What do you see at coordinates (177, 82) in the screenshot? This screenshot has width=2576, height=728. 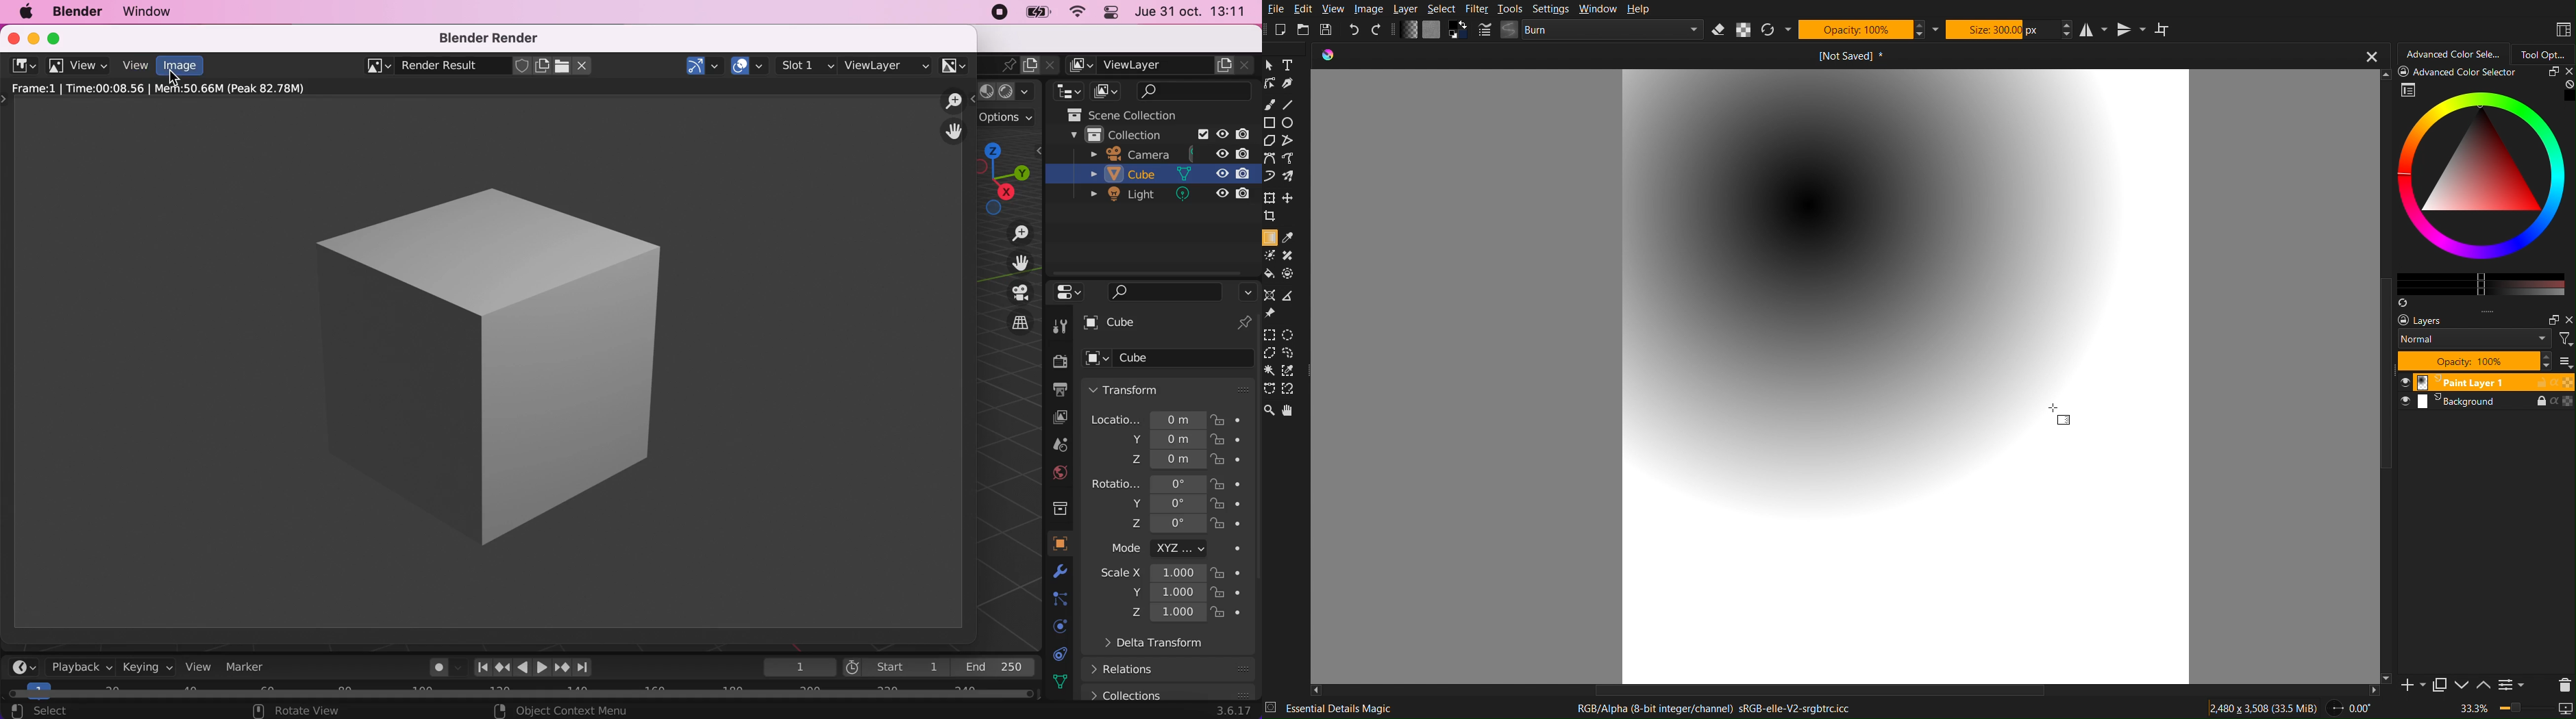 I see `cursor` at bounding box center [177, 82].